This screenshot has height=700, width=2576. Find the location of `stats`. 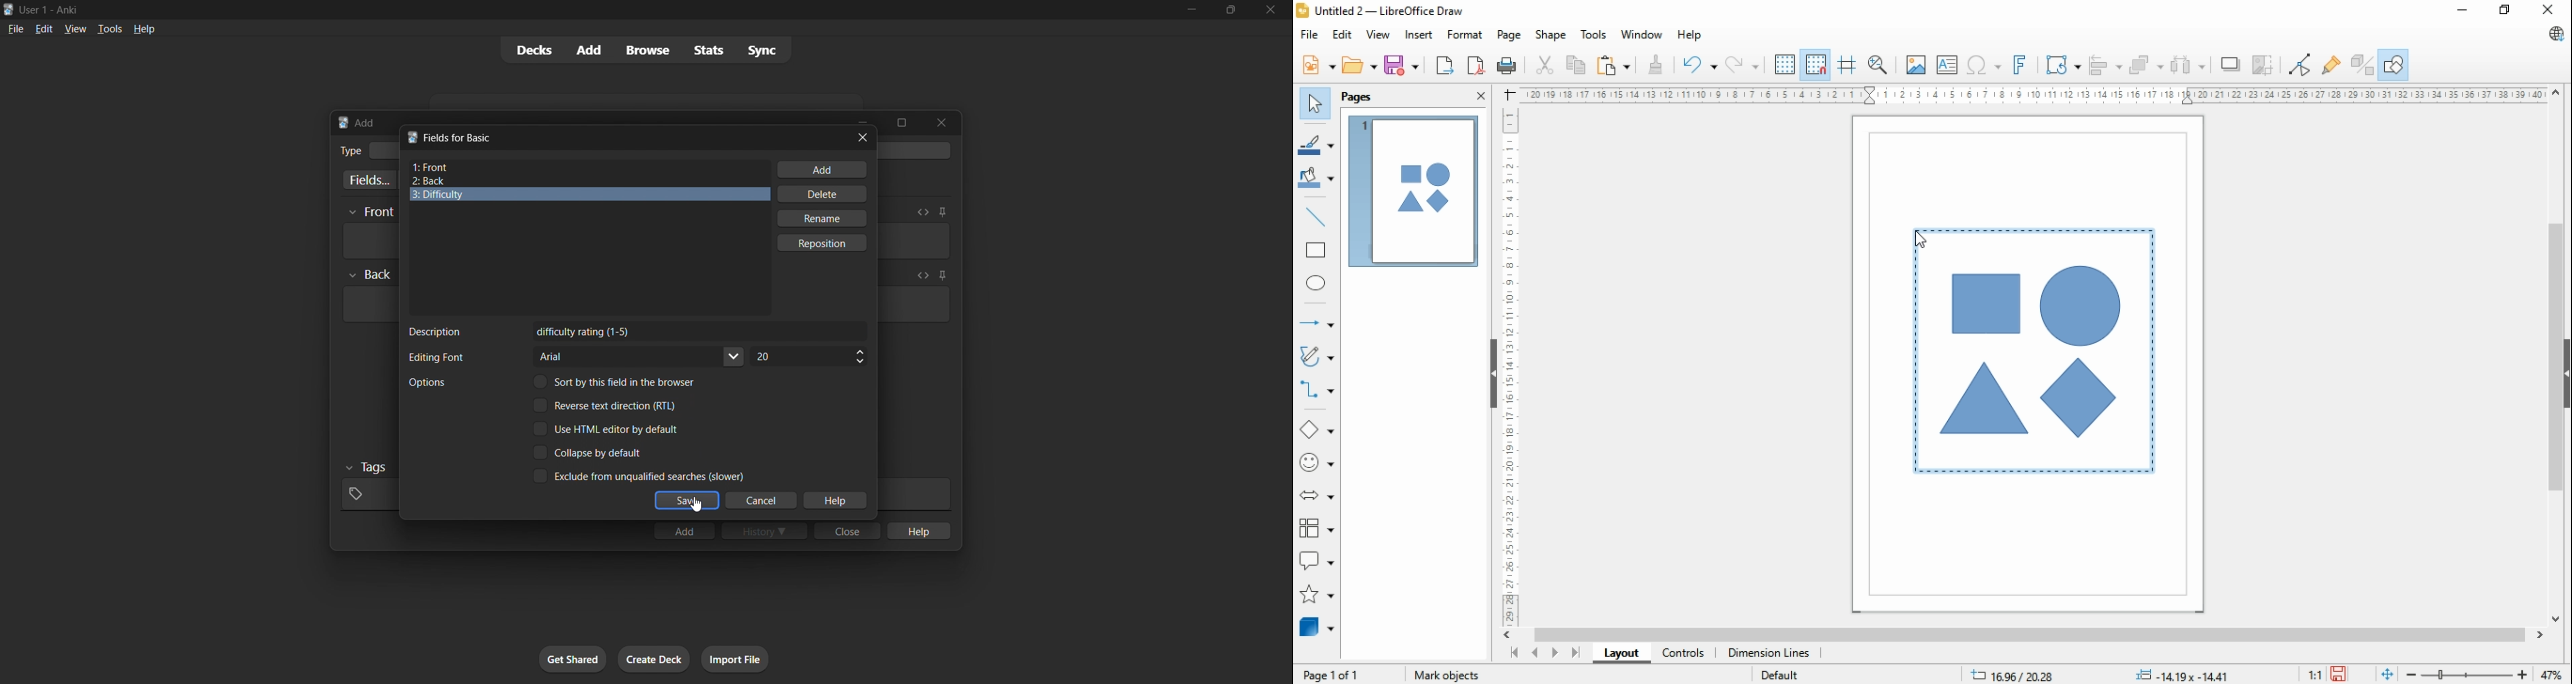

stats is located at coordinates (708, 50).